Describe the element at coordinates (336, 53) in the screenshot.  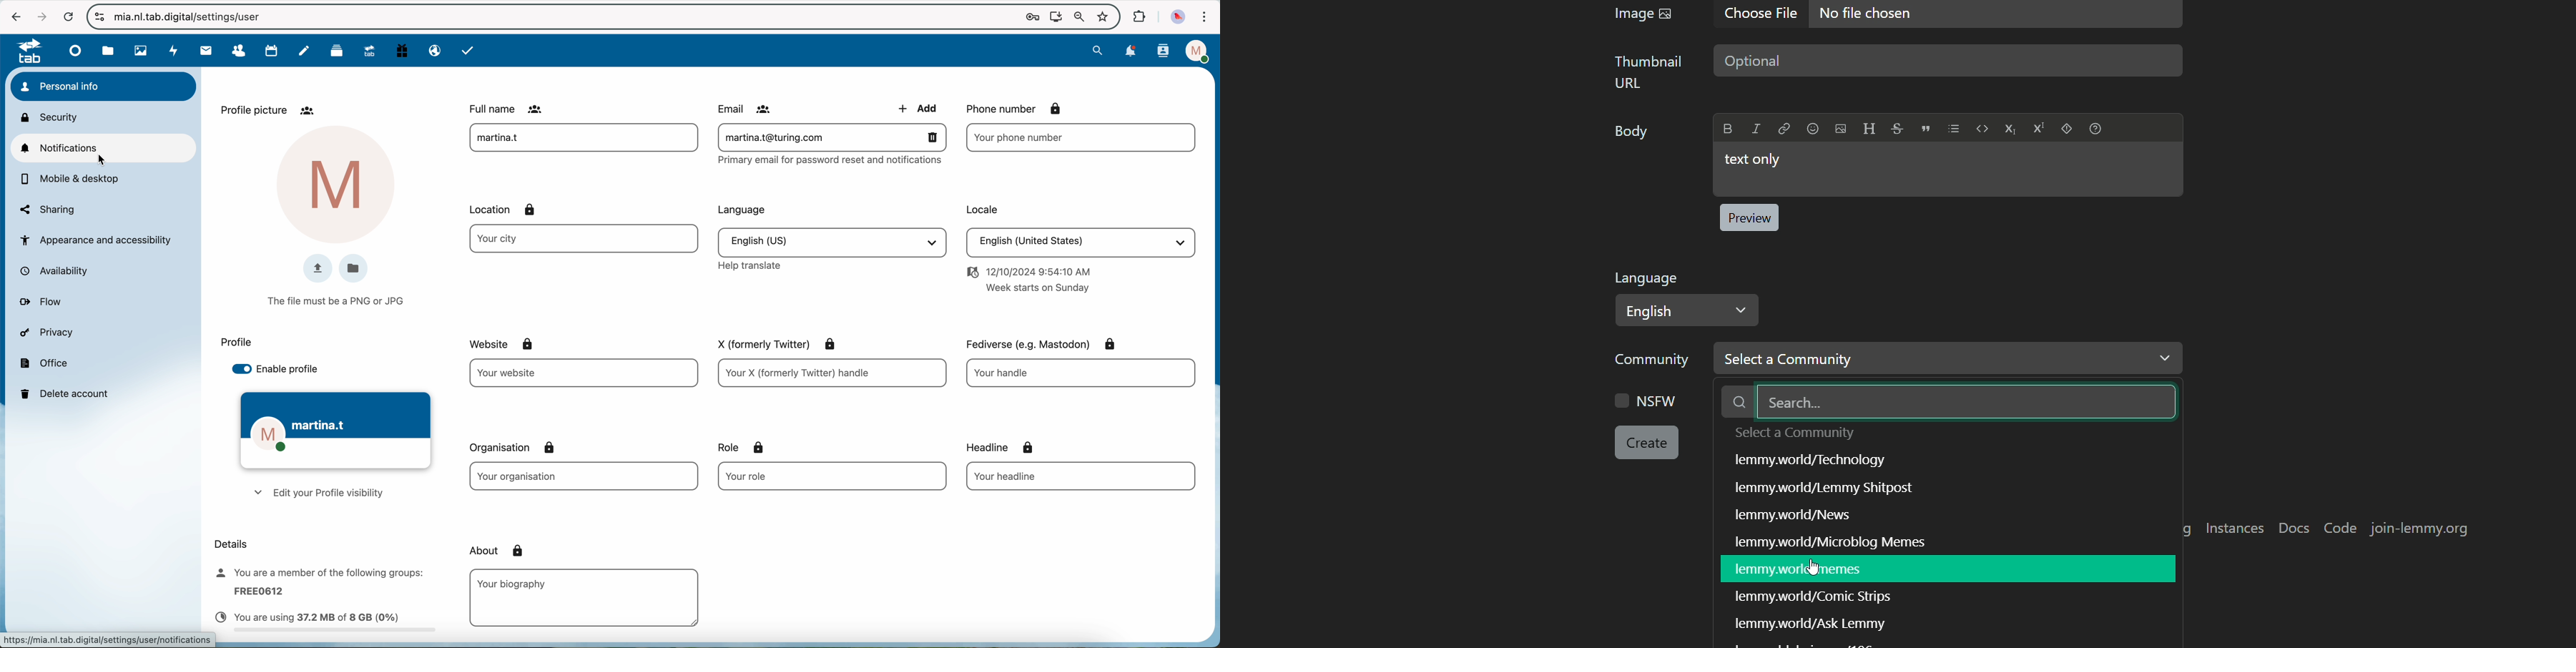
I see `deck` at that location.